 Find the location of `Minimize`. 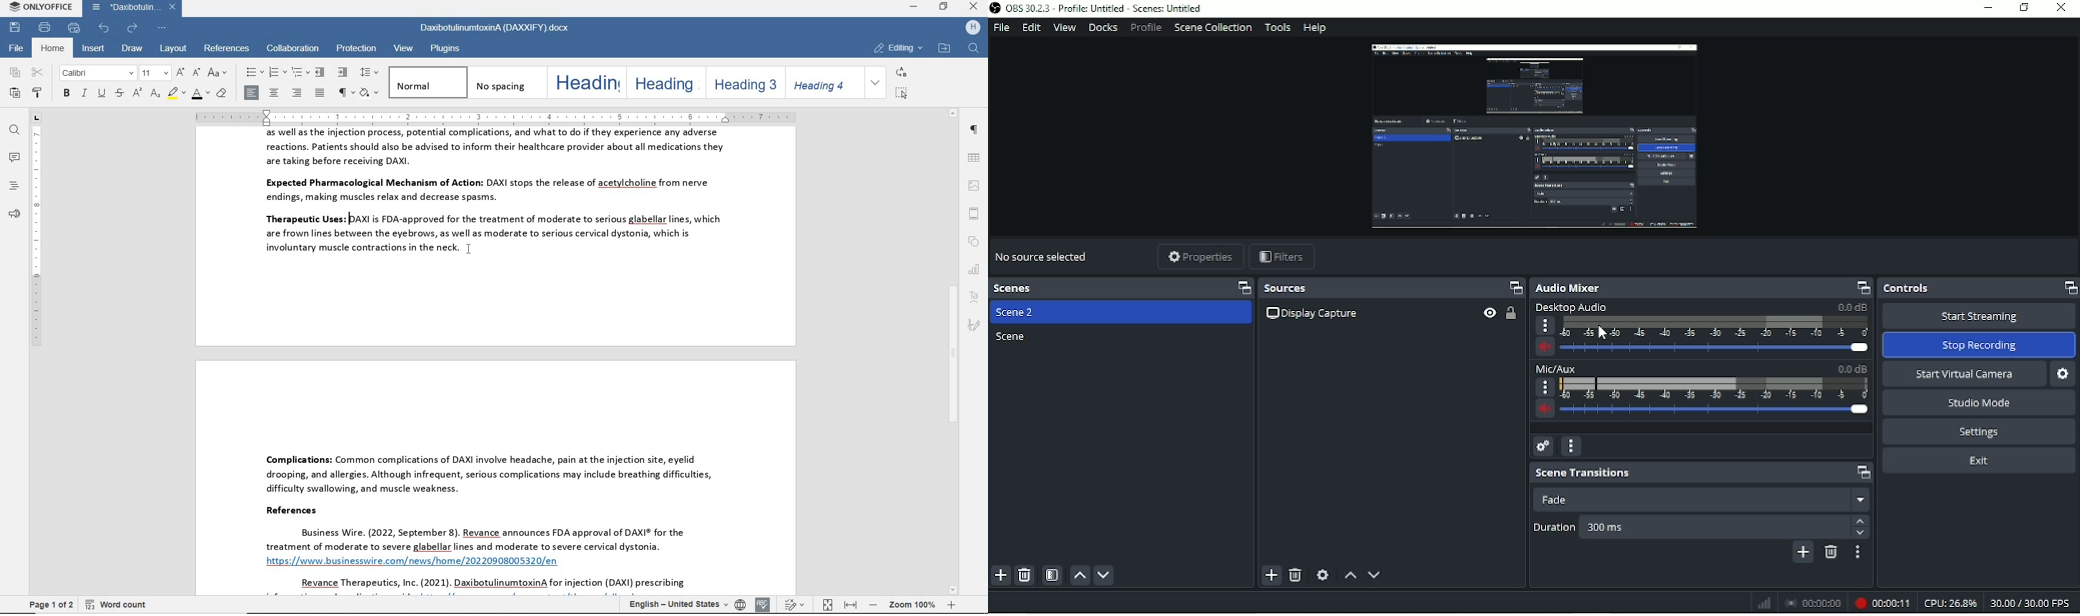

Minimize is located at coordinates (1987, 8).